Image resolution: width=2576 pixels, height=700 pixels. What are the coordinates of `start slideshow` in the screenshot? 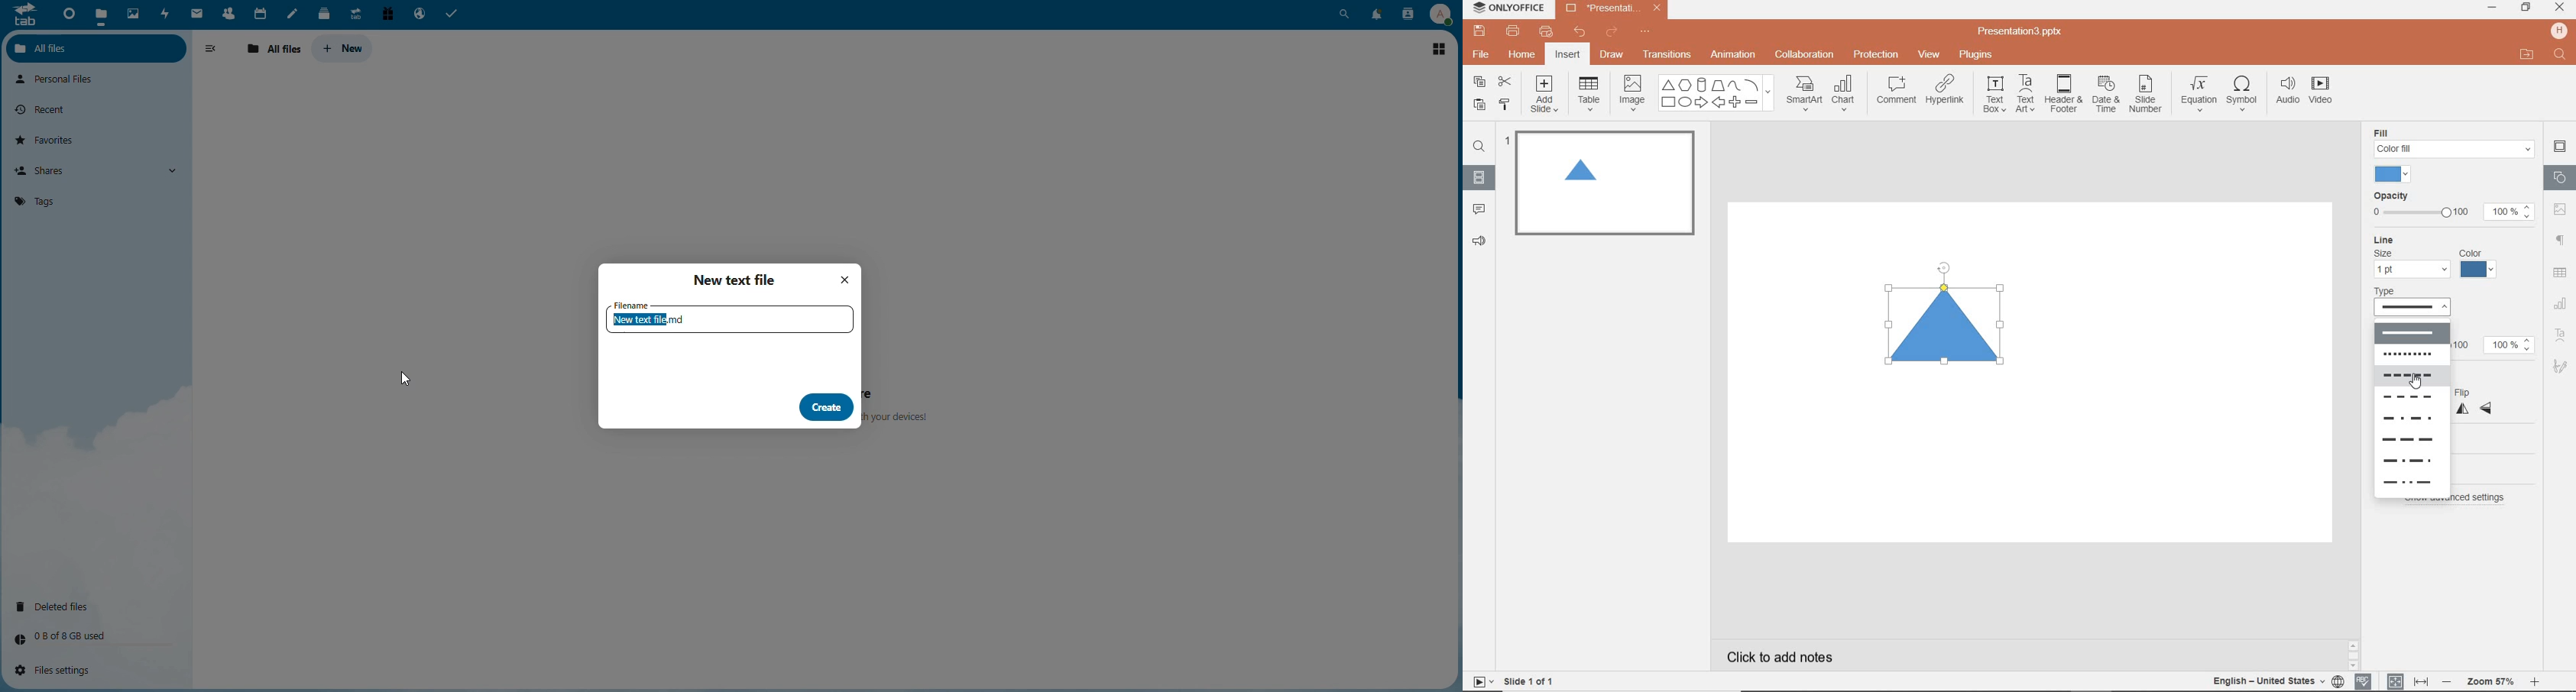 It's located at (1479, 683).